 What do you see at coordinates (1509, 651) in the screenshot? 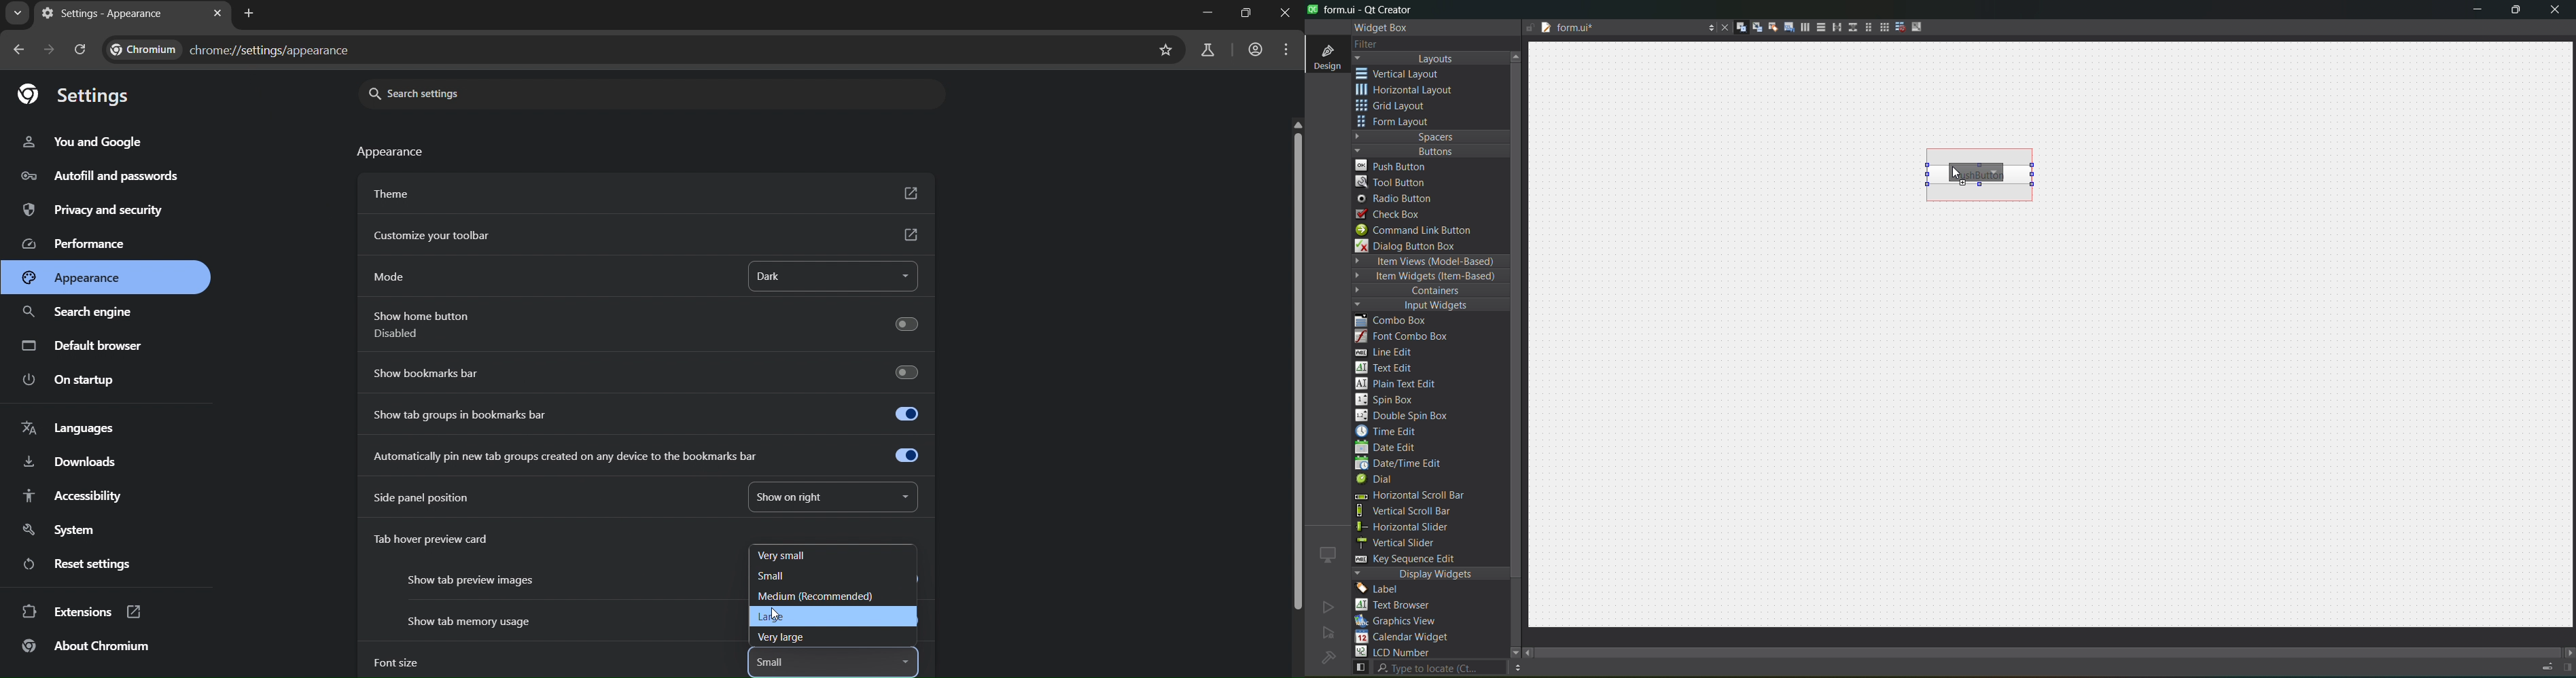
I see `move down` at bounding box center [1509, 651].